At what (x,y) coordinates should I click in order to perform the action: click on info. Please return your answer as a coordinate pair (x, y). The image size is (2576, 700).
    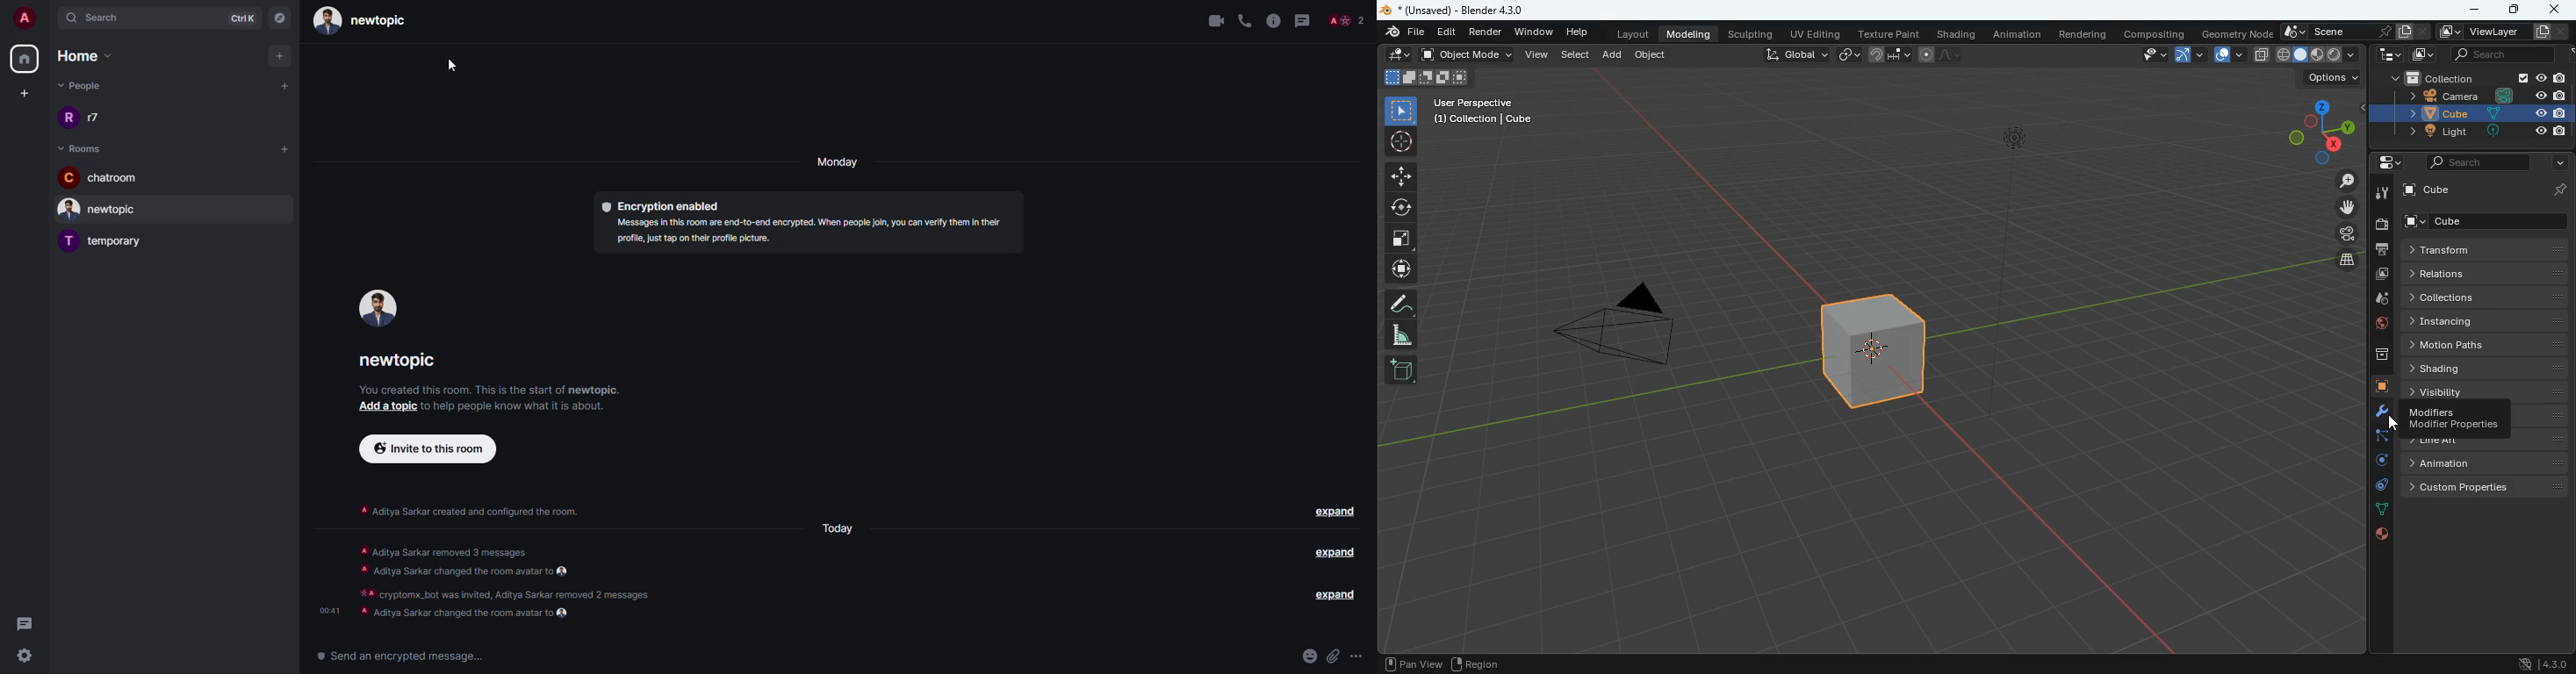
    Looking at the image, I should click on (518, 408).